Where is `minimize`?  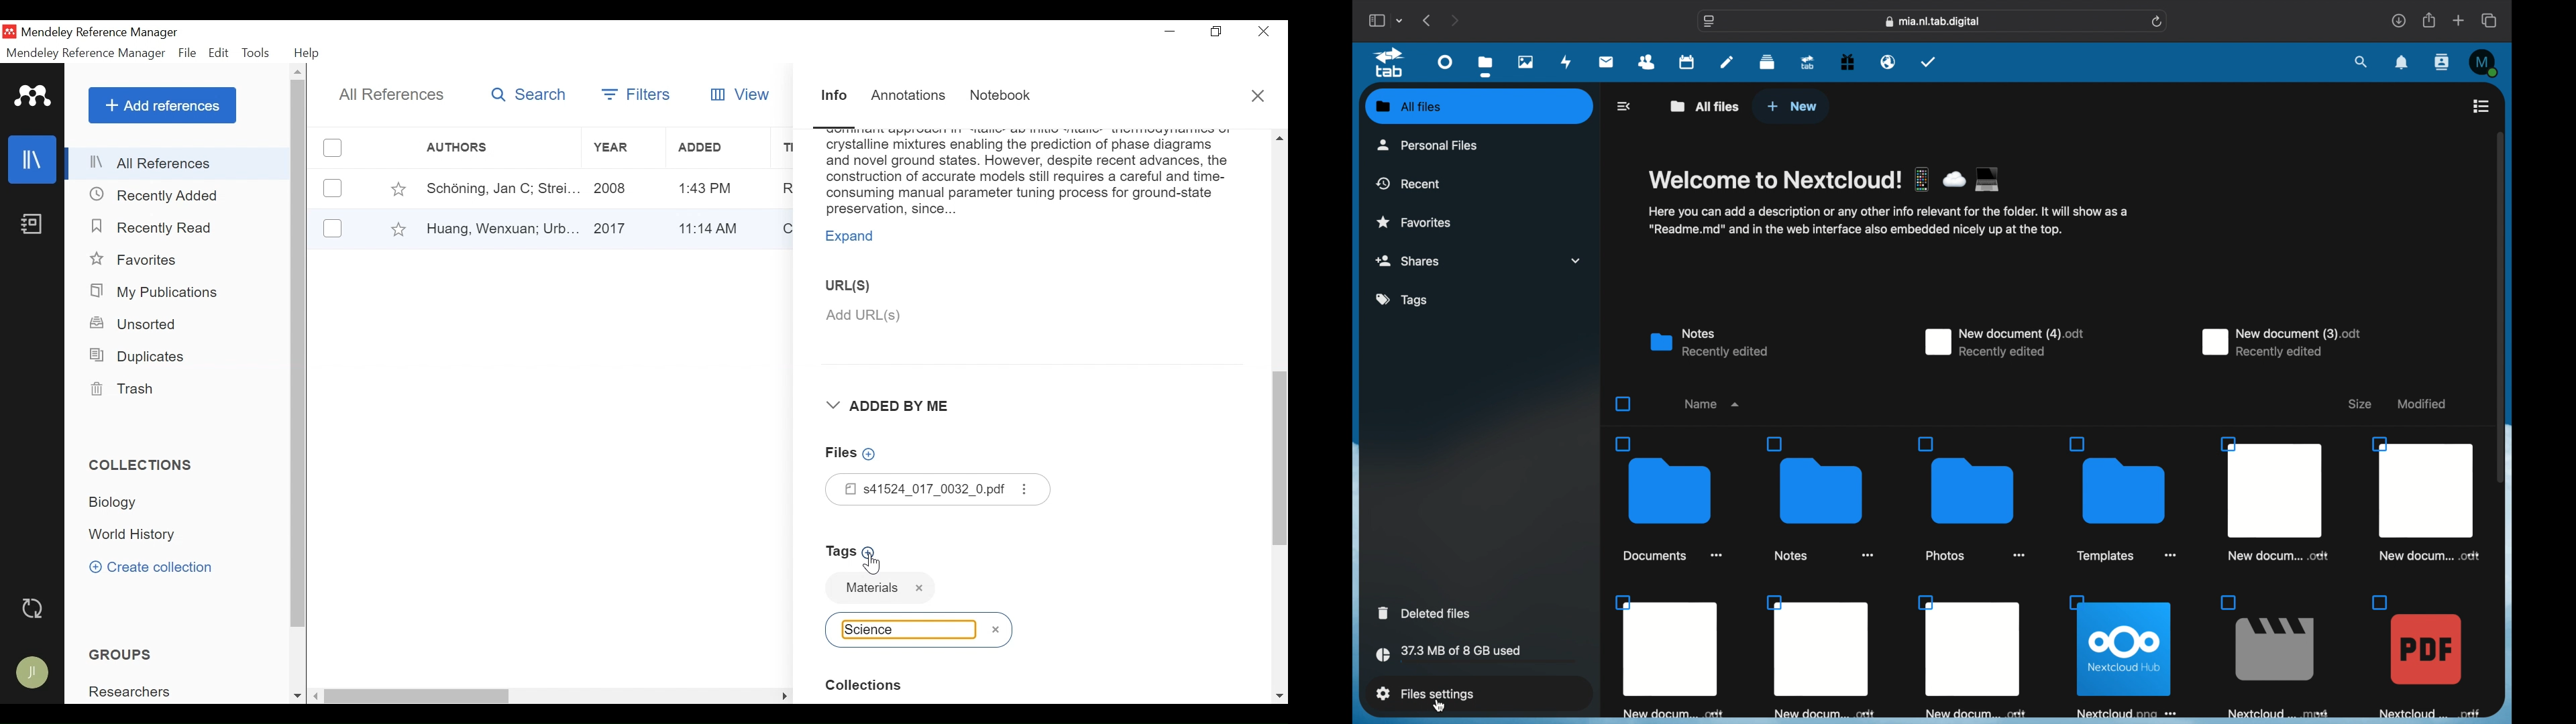 minimize is located at coordinates (1171, 32).